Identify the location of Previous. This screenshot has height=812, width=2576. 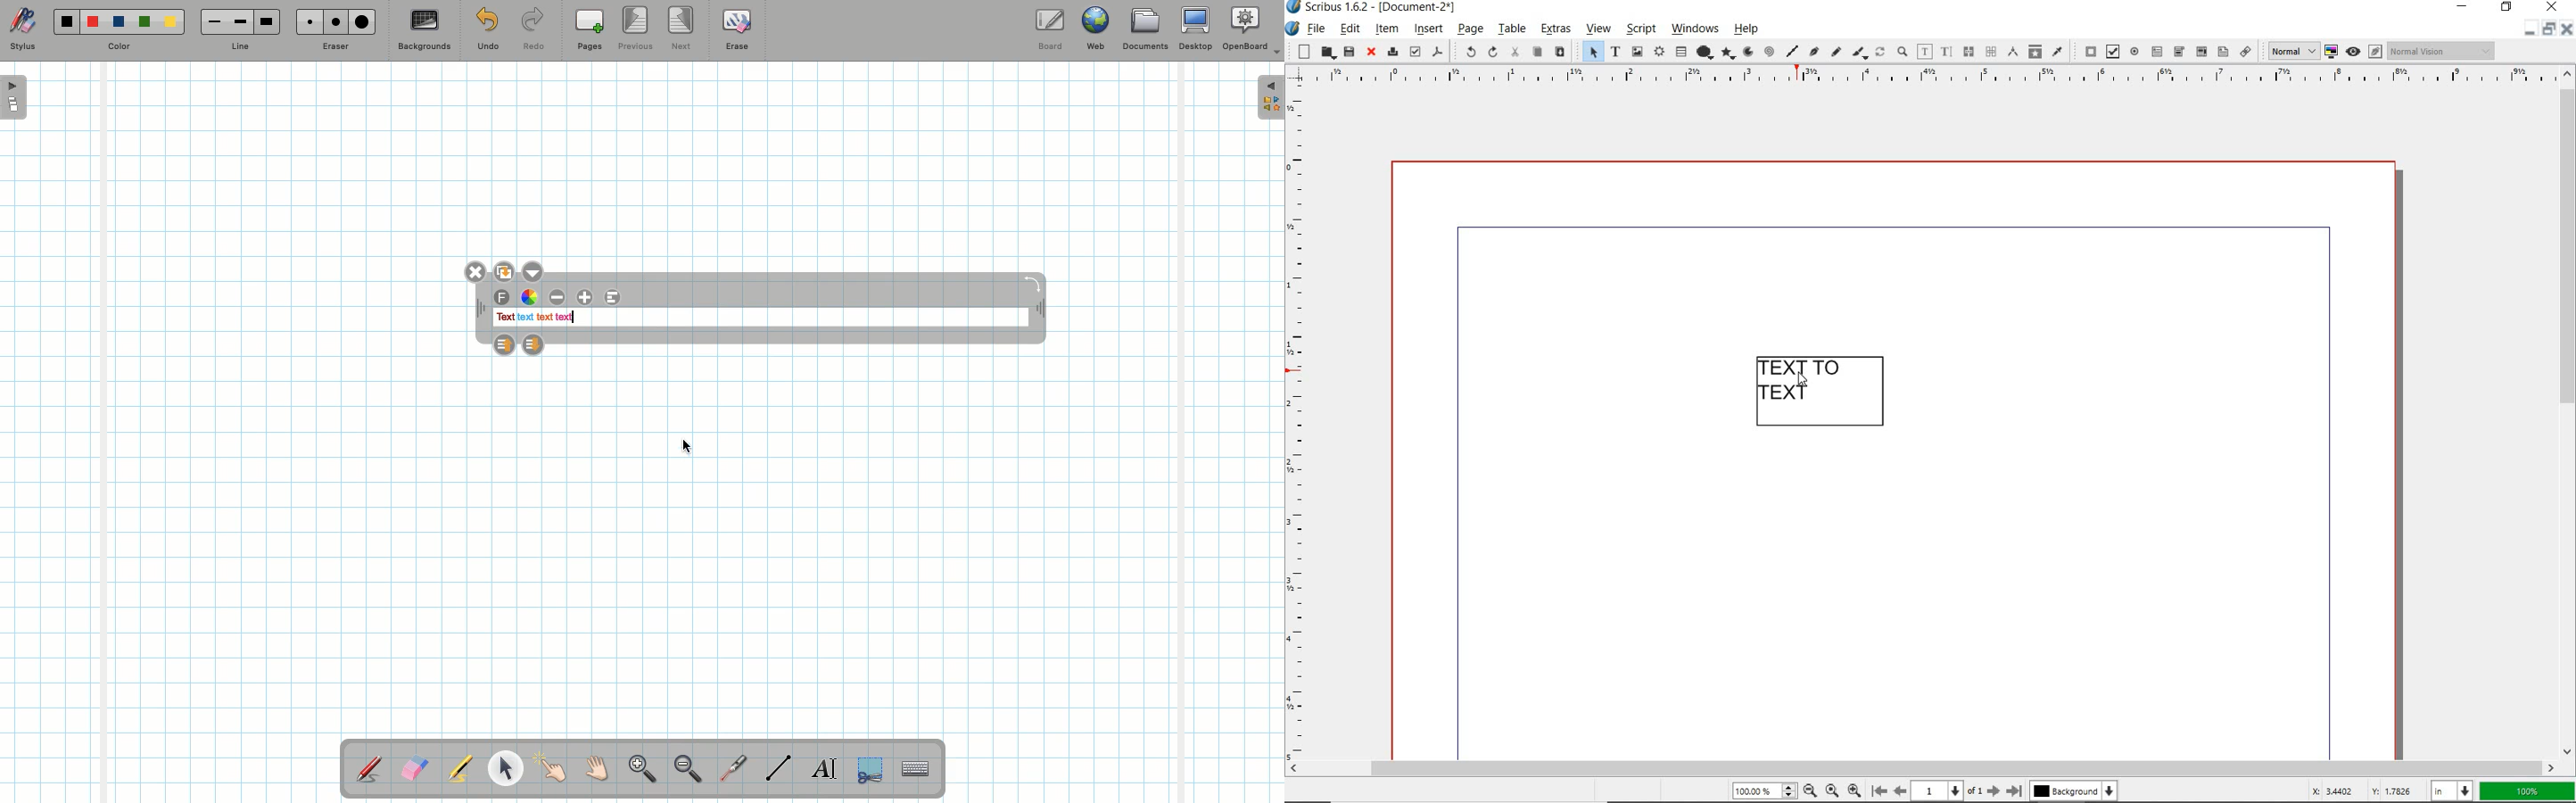
(637, 29).